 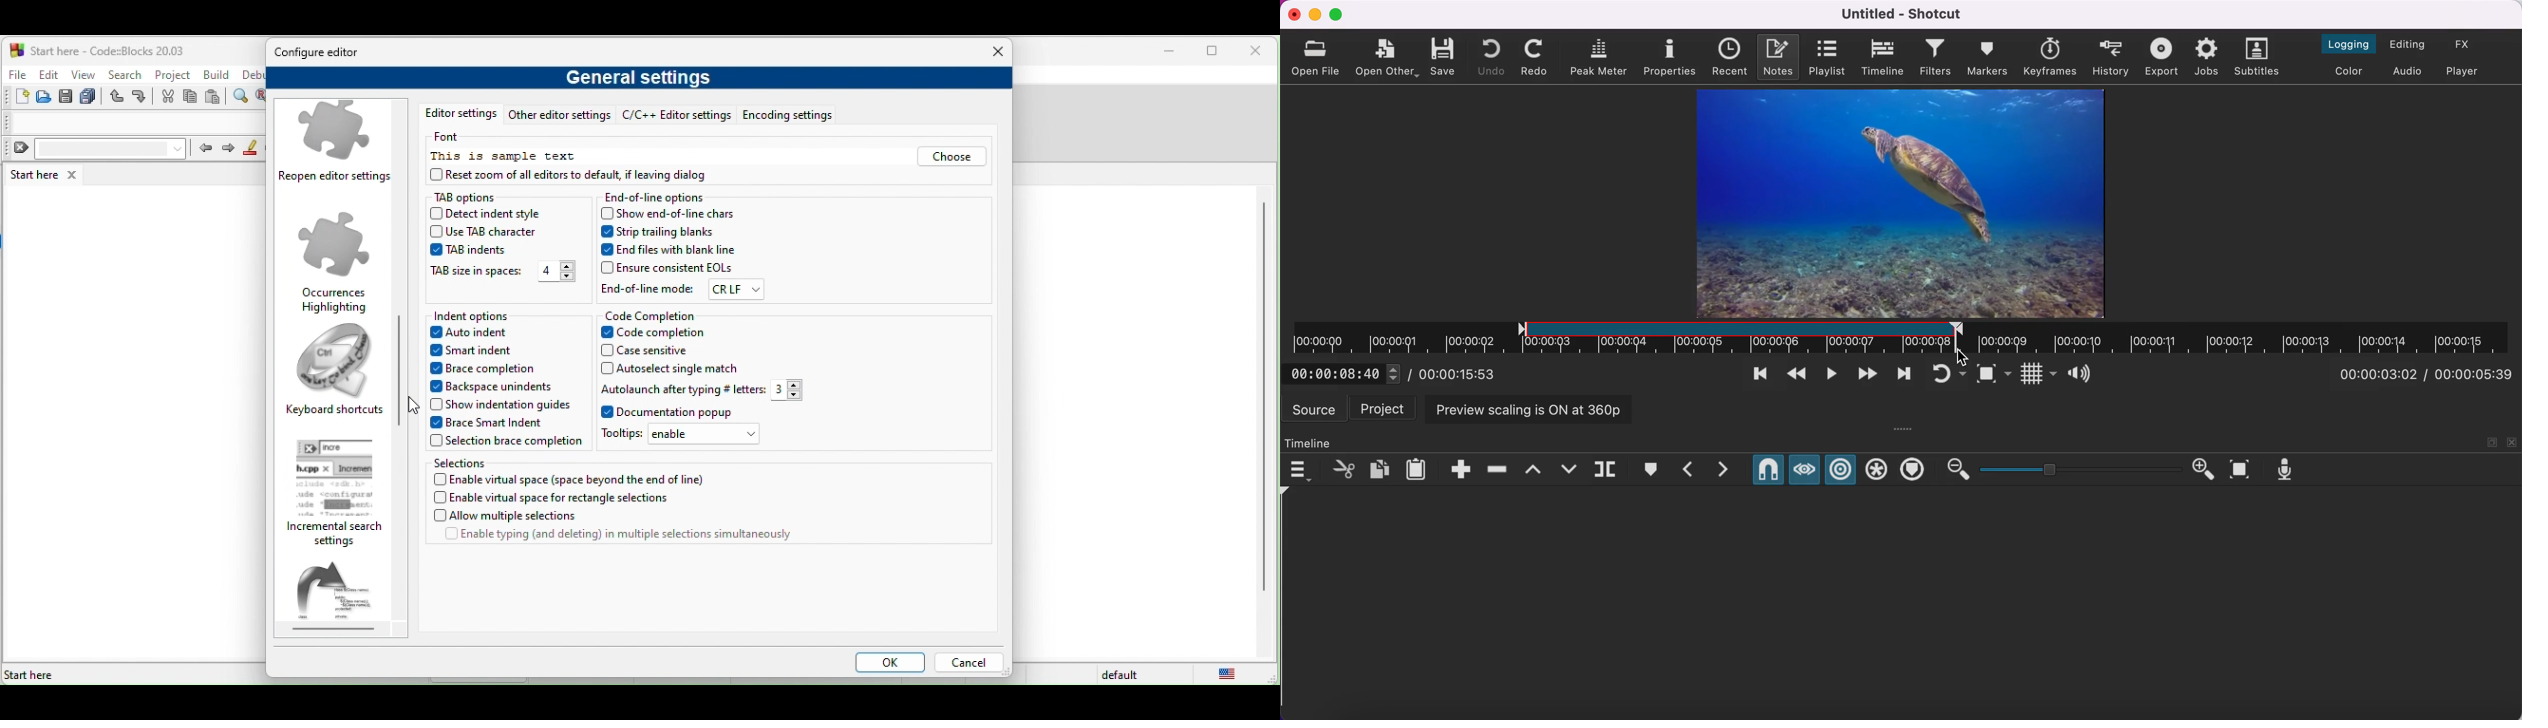 I want to click on recent, so click(x=1731, y=57).